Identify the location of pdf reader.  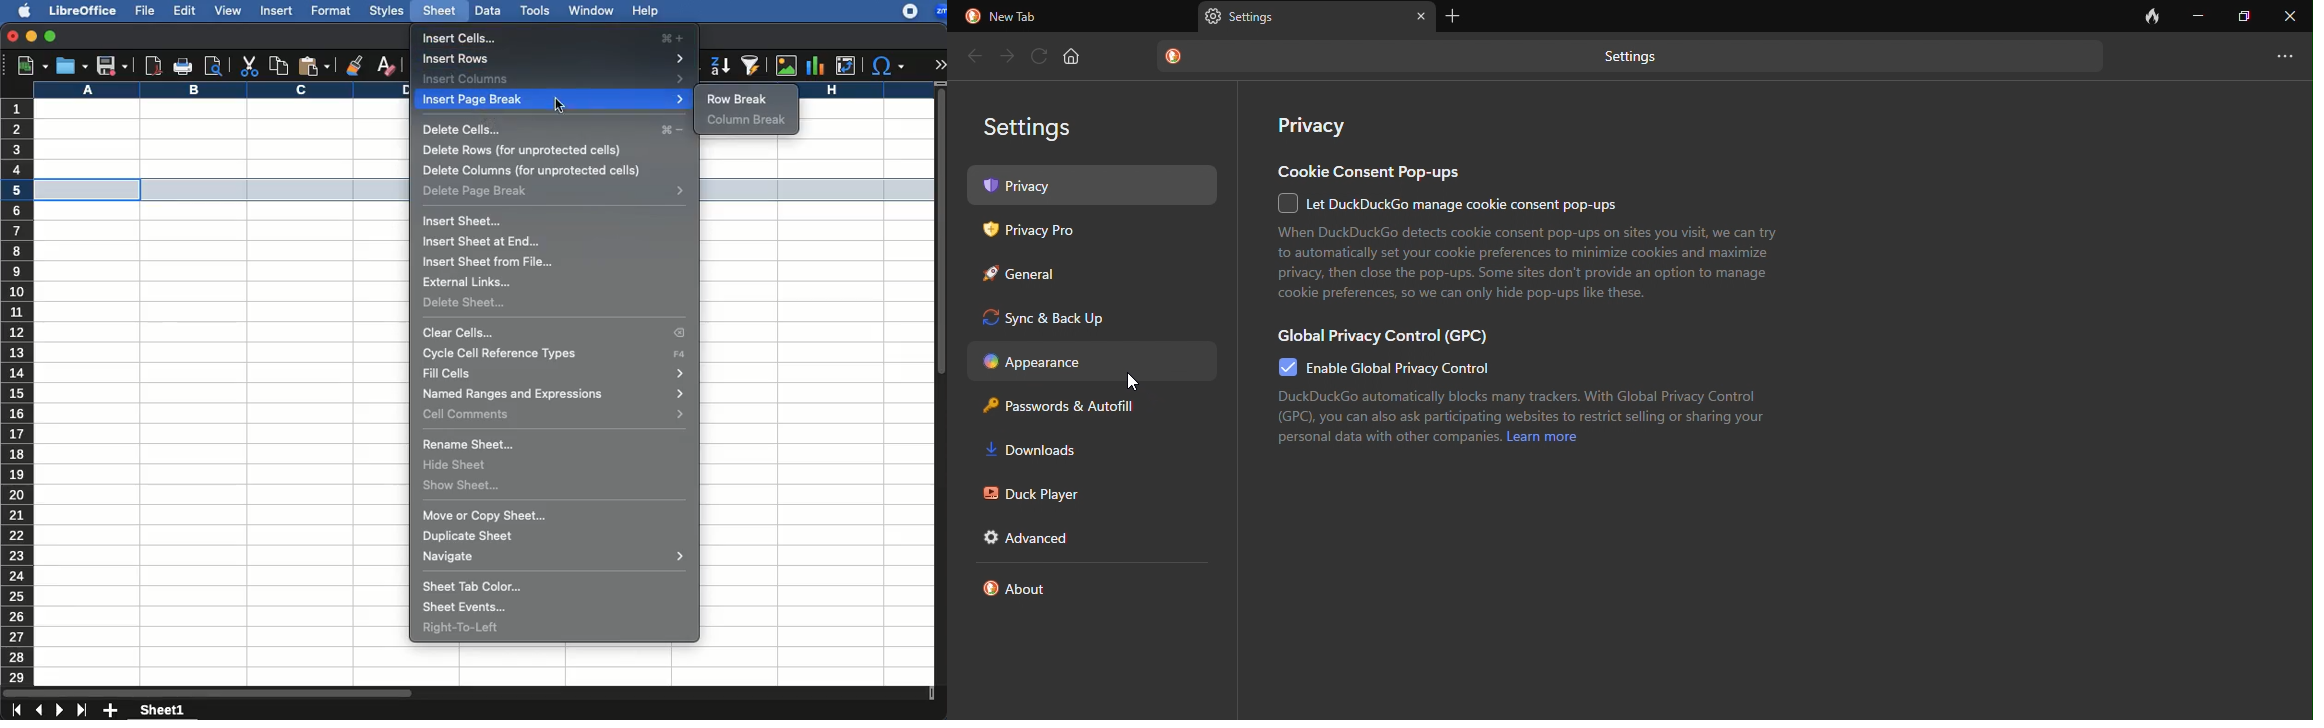
(152, 66).